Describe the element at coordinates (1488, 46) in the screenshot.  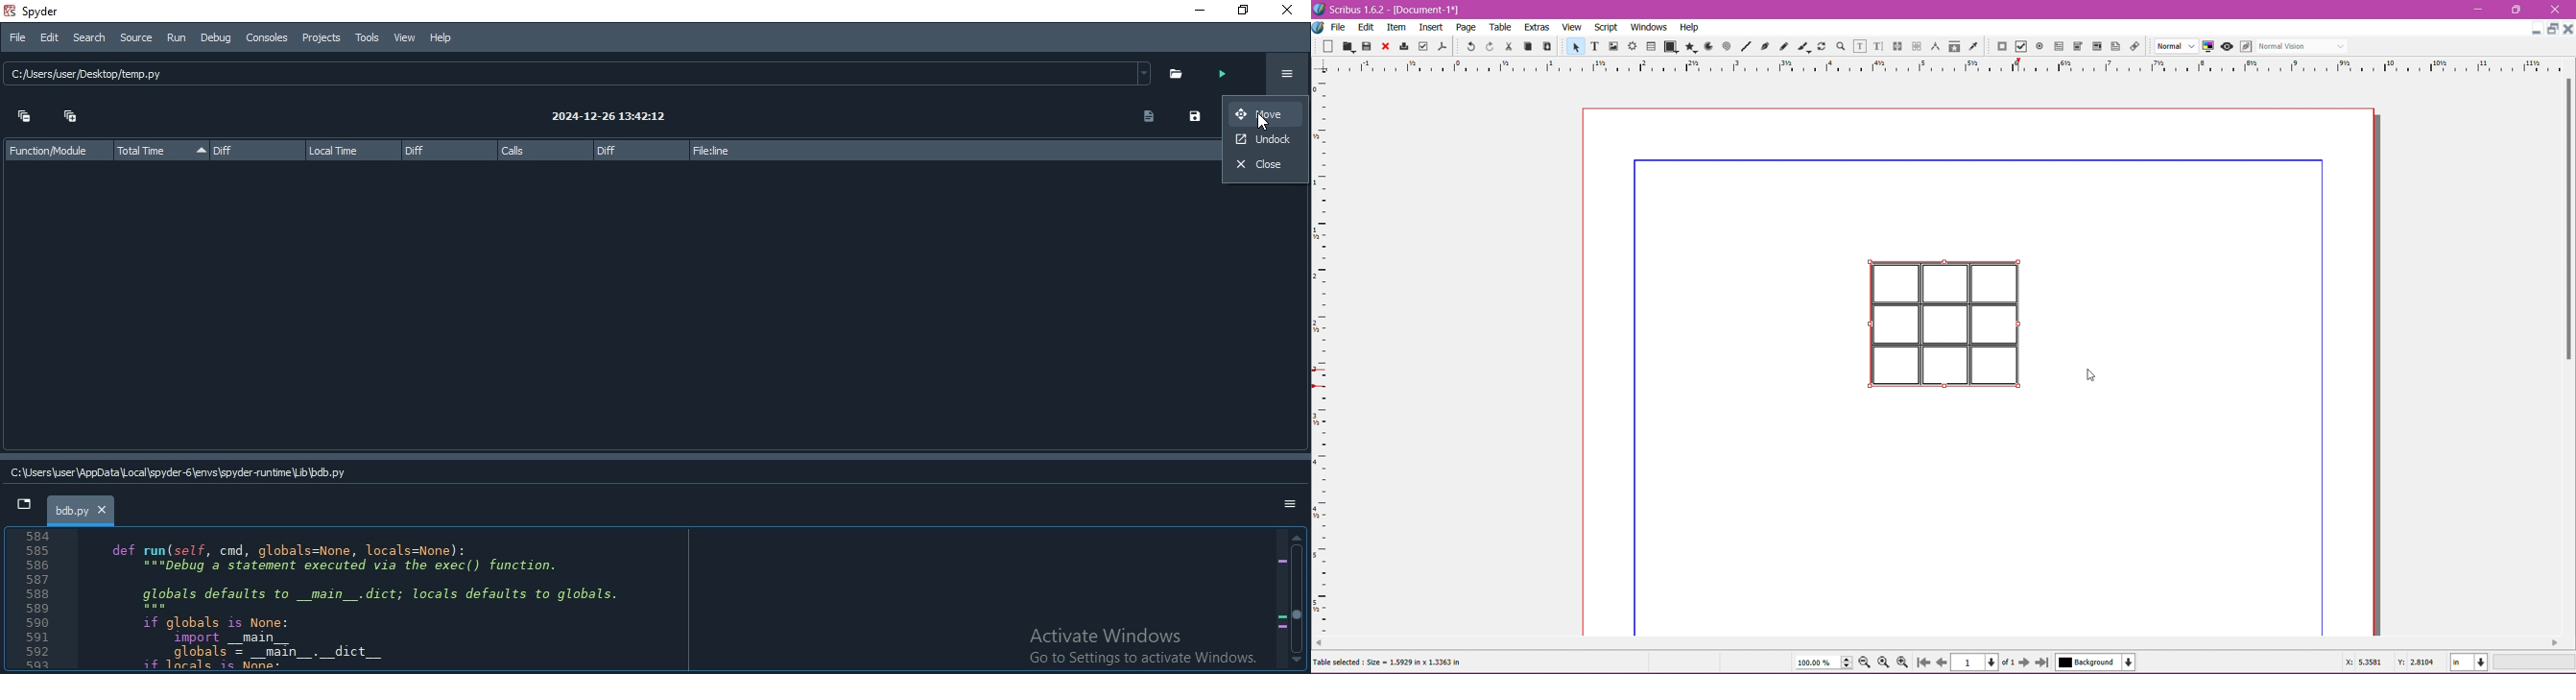
I see `Redo` at that location.